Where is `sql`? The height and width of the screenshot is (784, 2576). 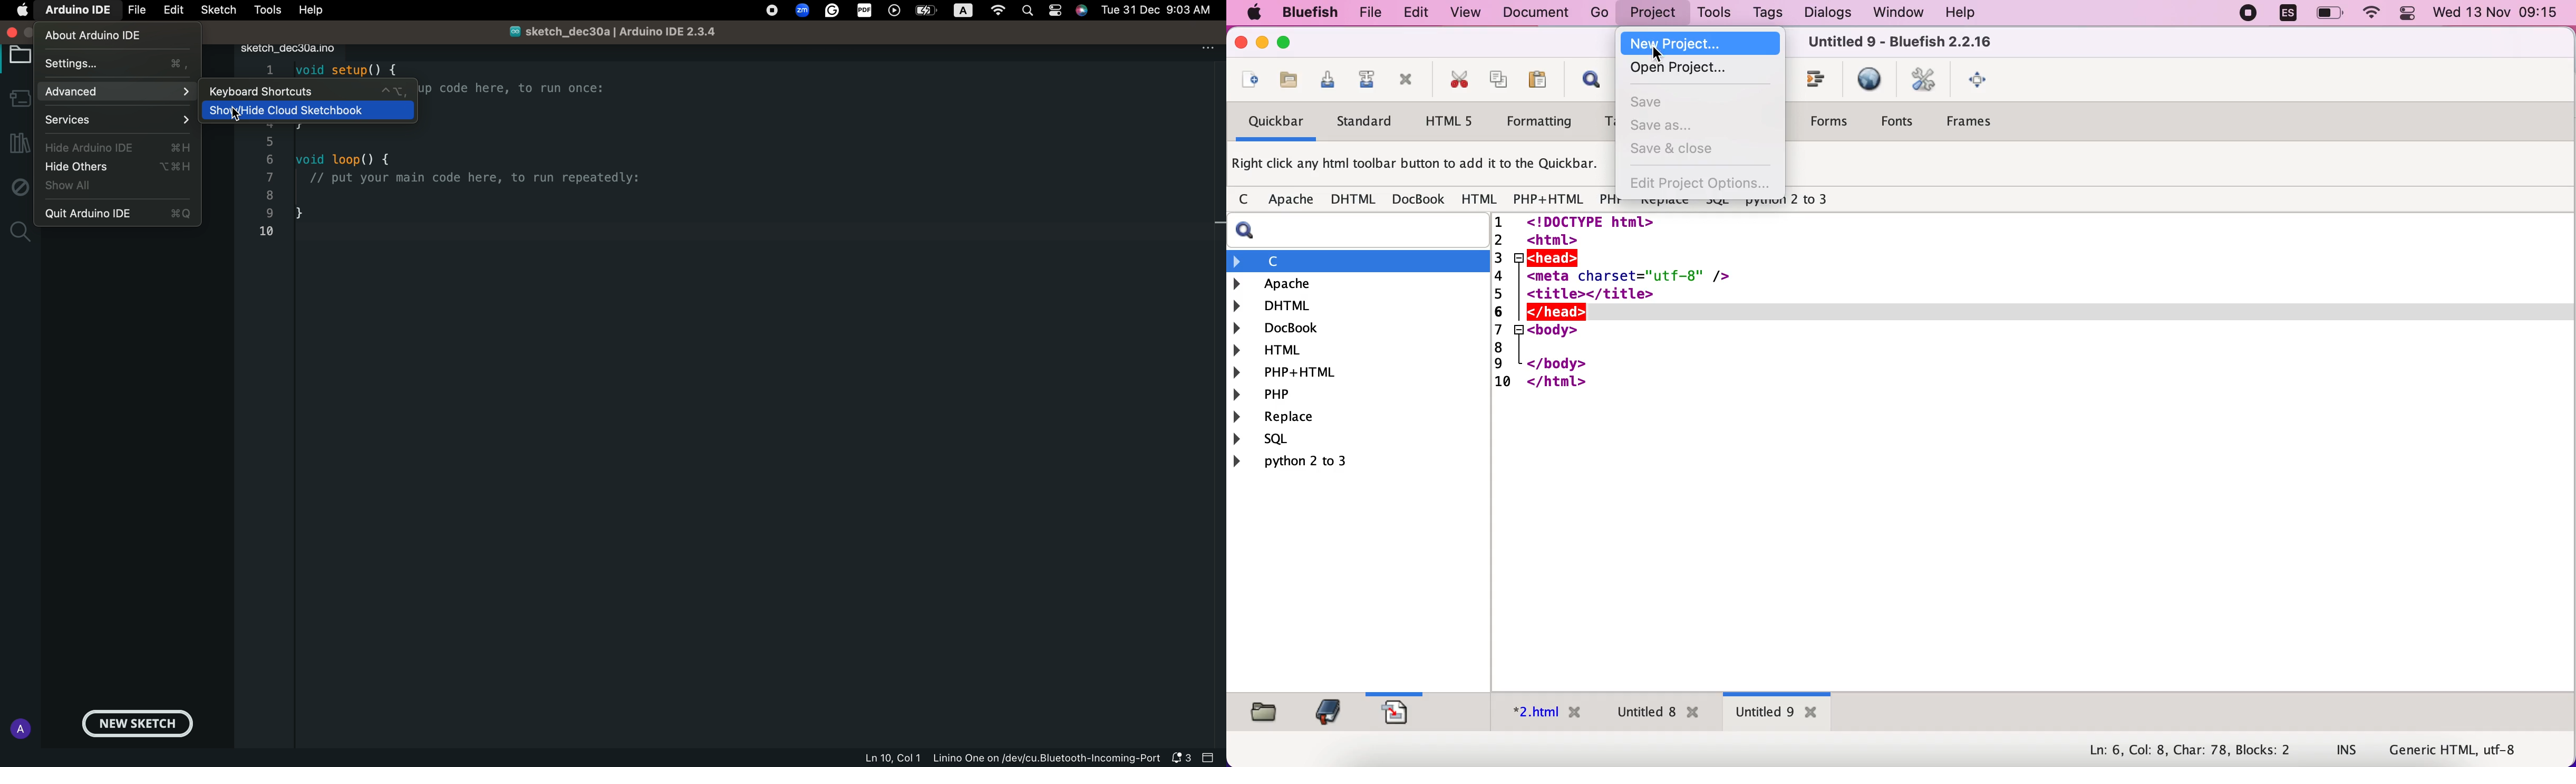 sql is located at coordinates (1268, 440).